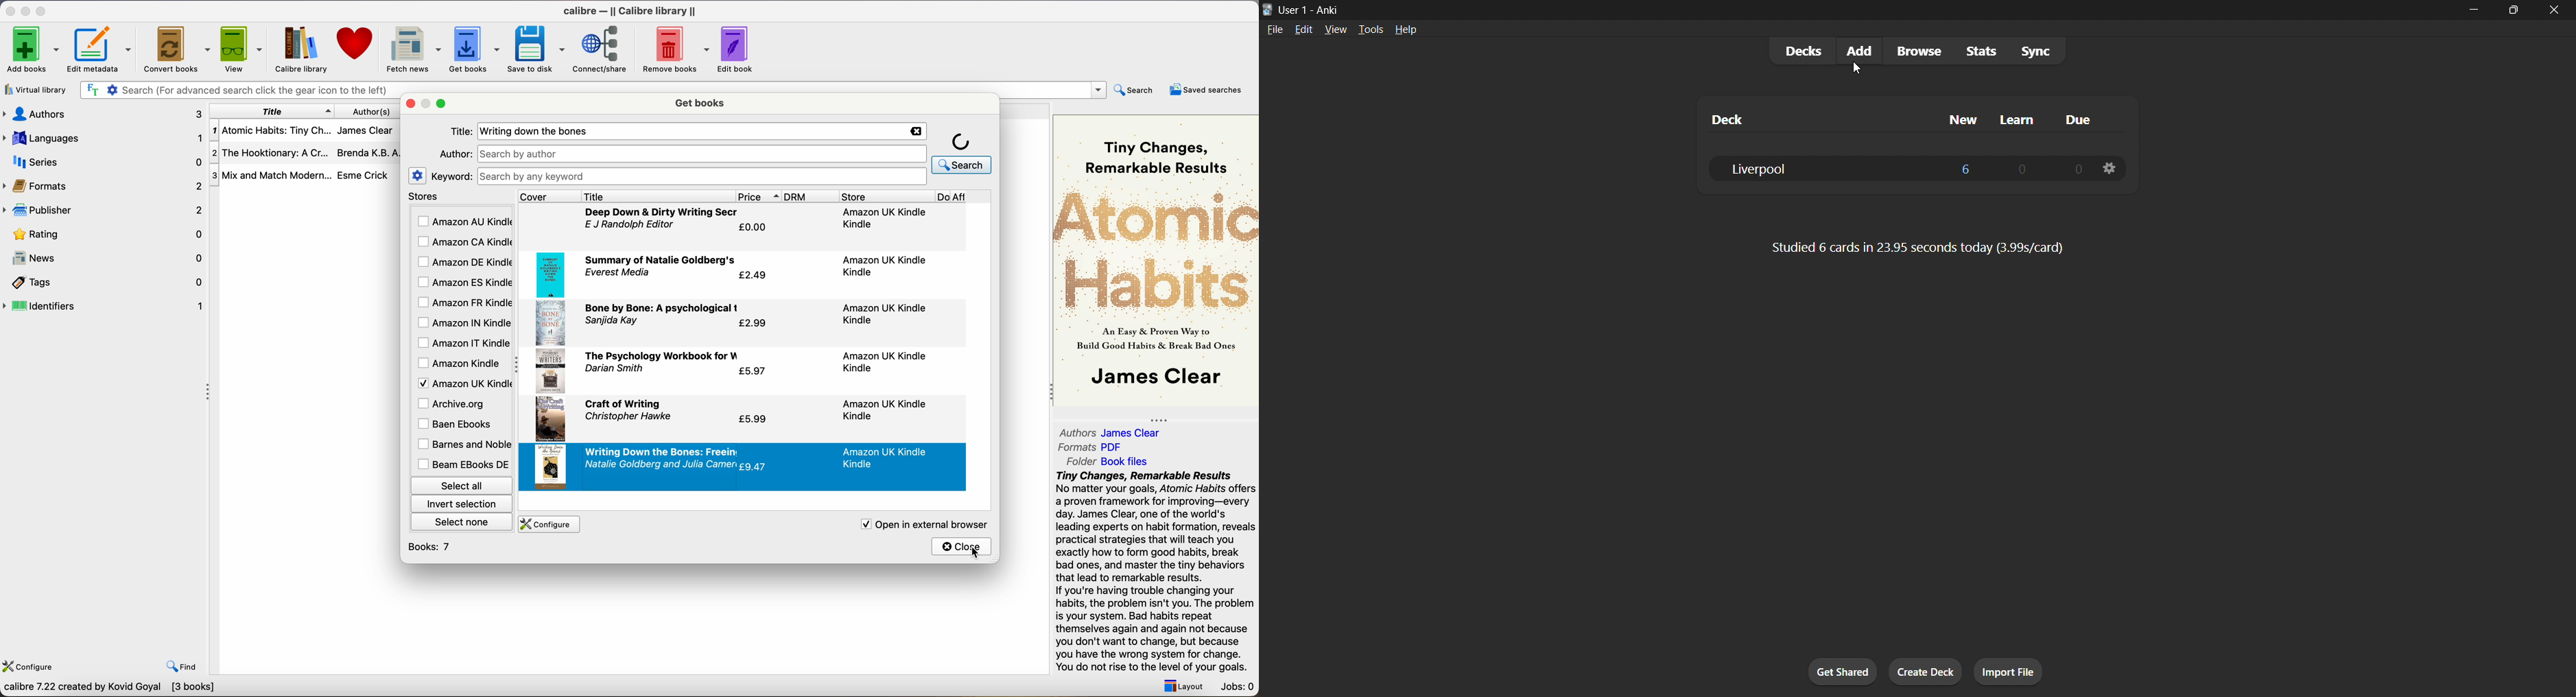 Image resolution: width=2576 pixels, height=700 pixels. Describe the element at coordinates (2473, 10) in the screenshot. I see `minimize` at that location.